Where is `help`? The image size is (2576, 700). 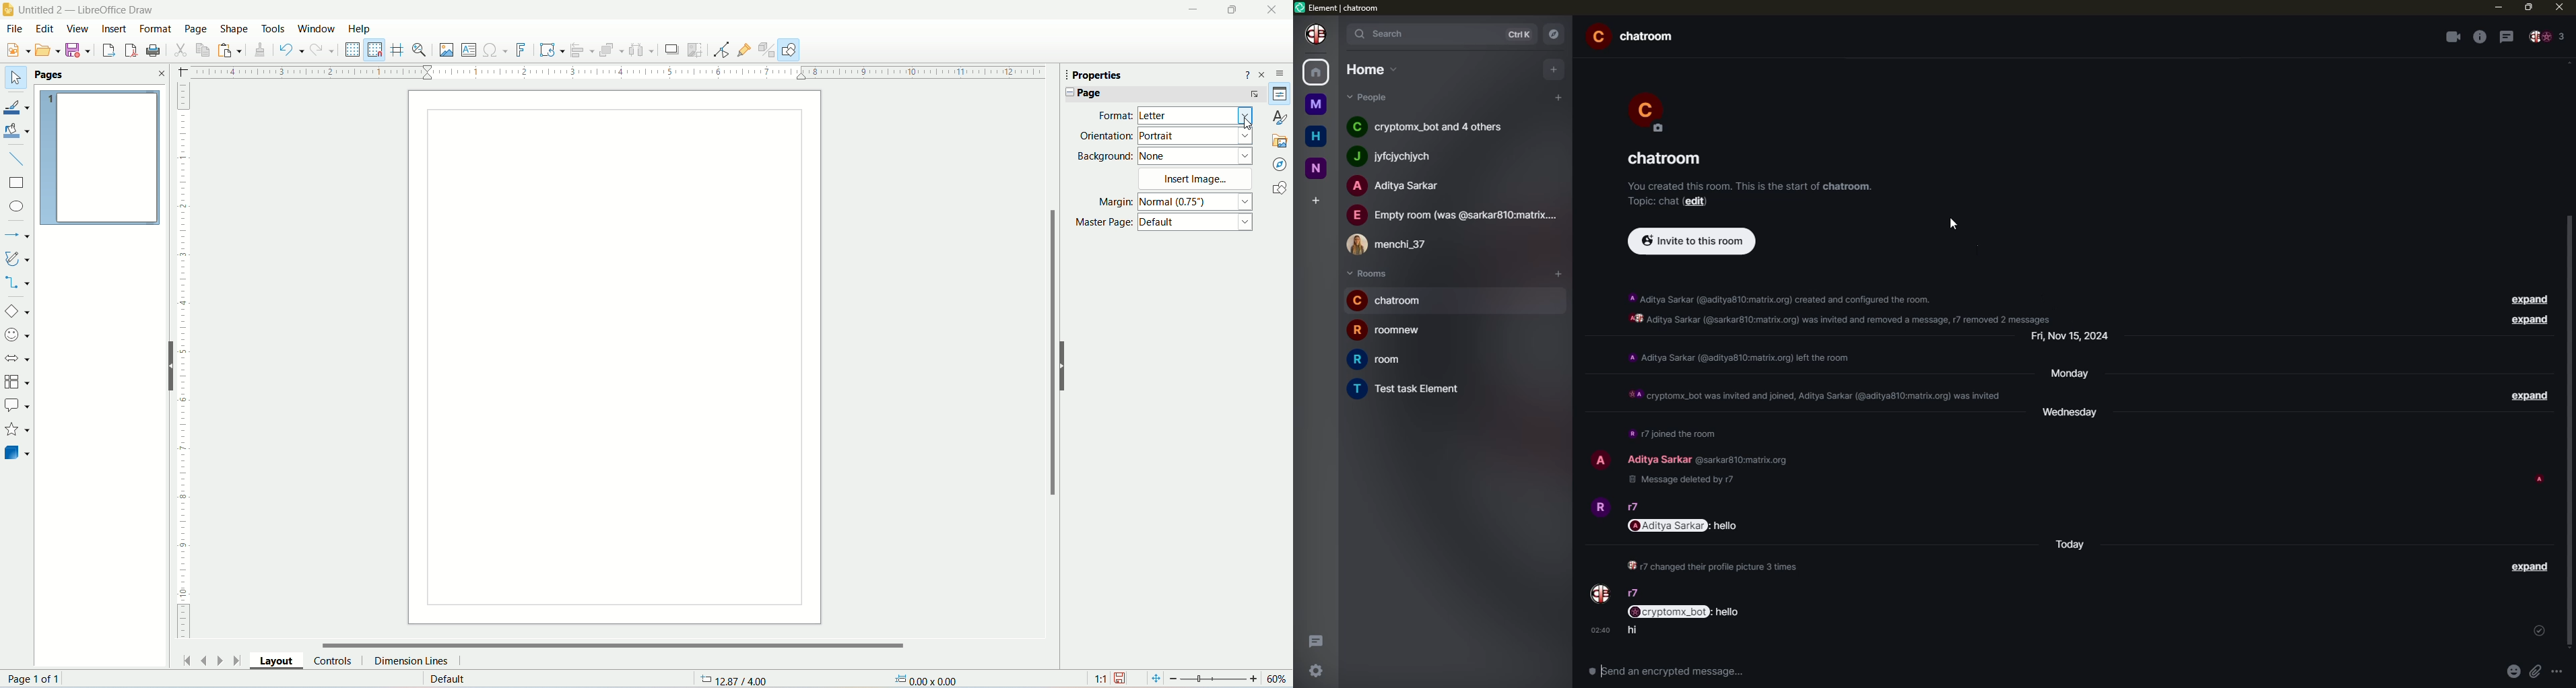
help is located at coordinates (1247, 77).